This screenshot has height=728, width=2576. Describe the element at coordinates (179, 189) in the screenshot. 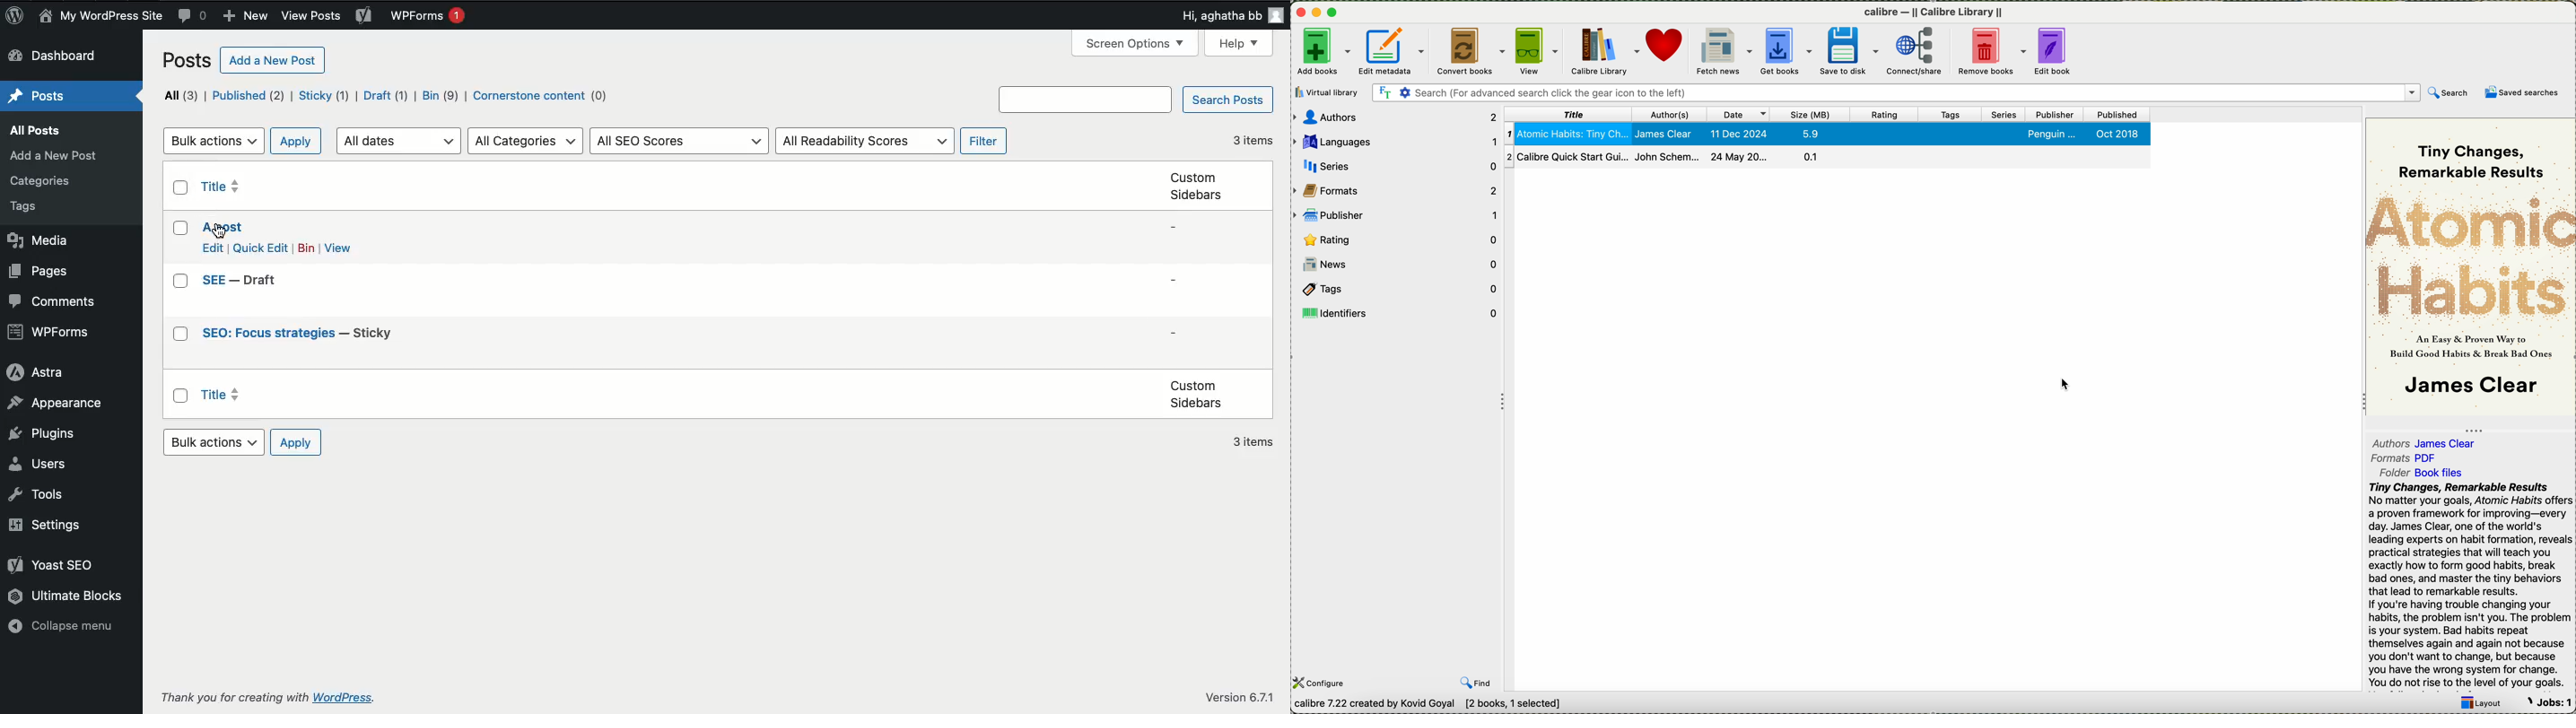

I see `Checkbox` at that location.